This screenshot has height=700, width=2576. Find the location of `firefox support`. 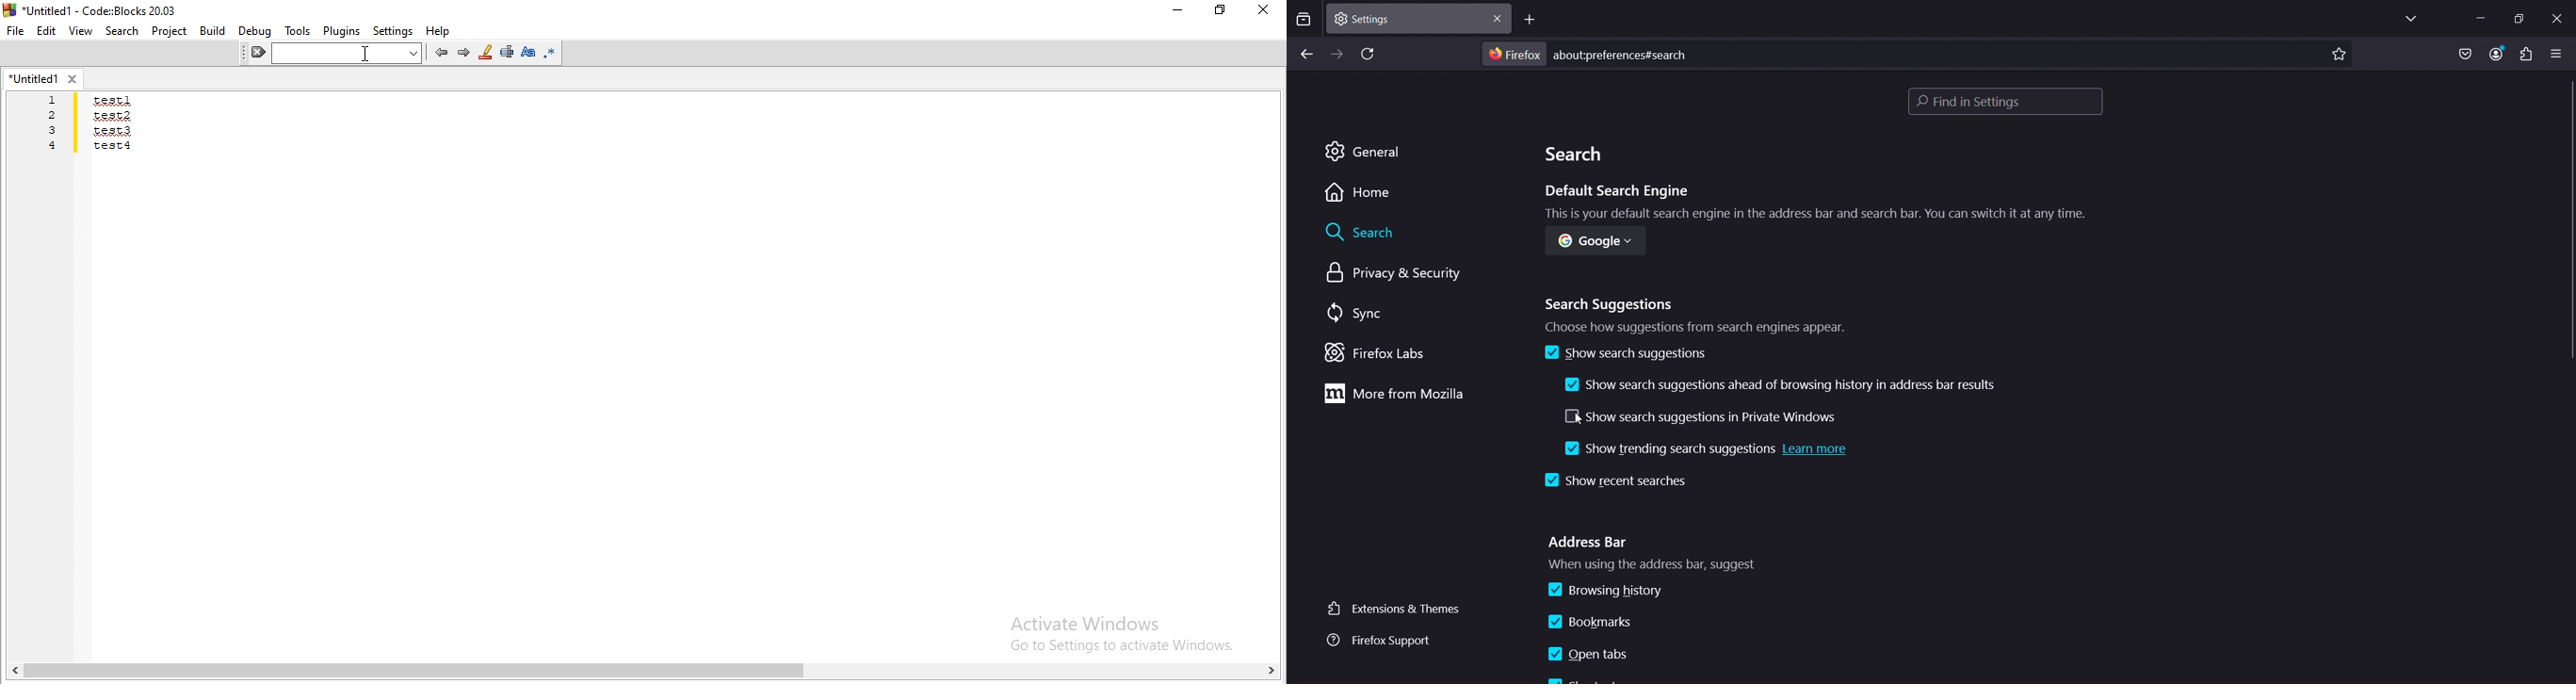

firefox support is located at coordinates (1386, 640).